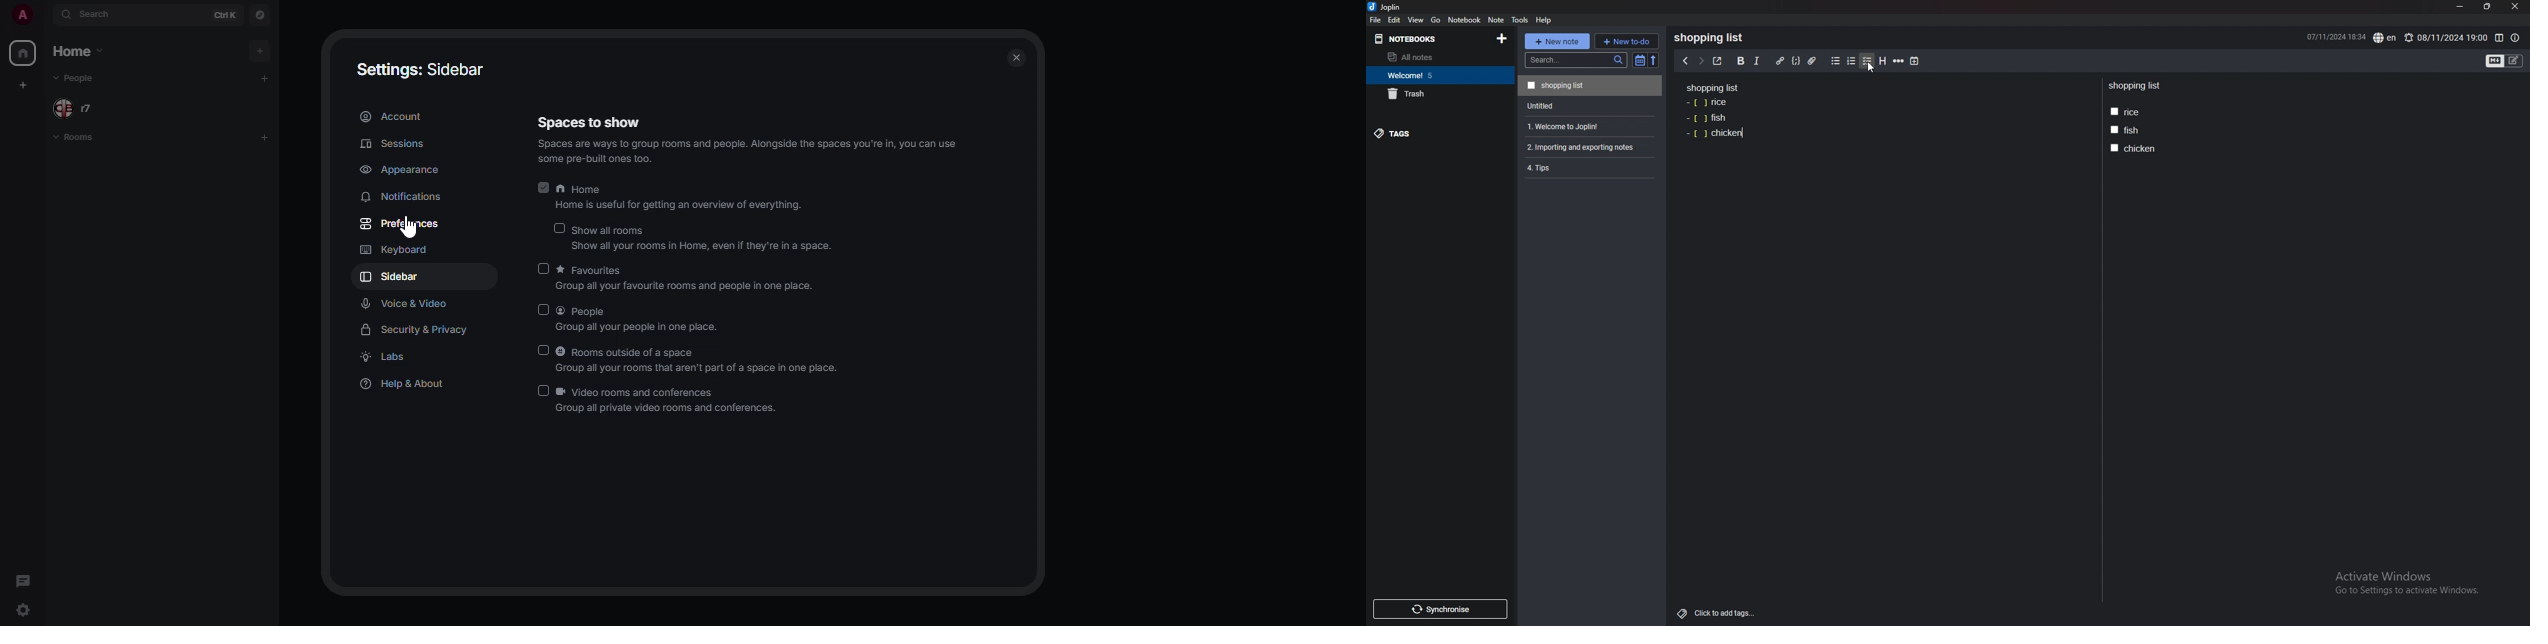 This screenshot has height=644, width=2548. What do you see at coordinates (1836, 61) in the screenshot?
I see `bullet list` at bounding box center [1836, 61].